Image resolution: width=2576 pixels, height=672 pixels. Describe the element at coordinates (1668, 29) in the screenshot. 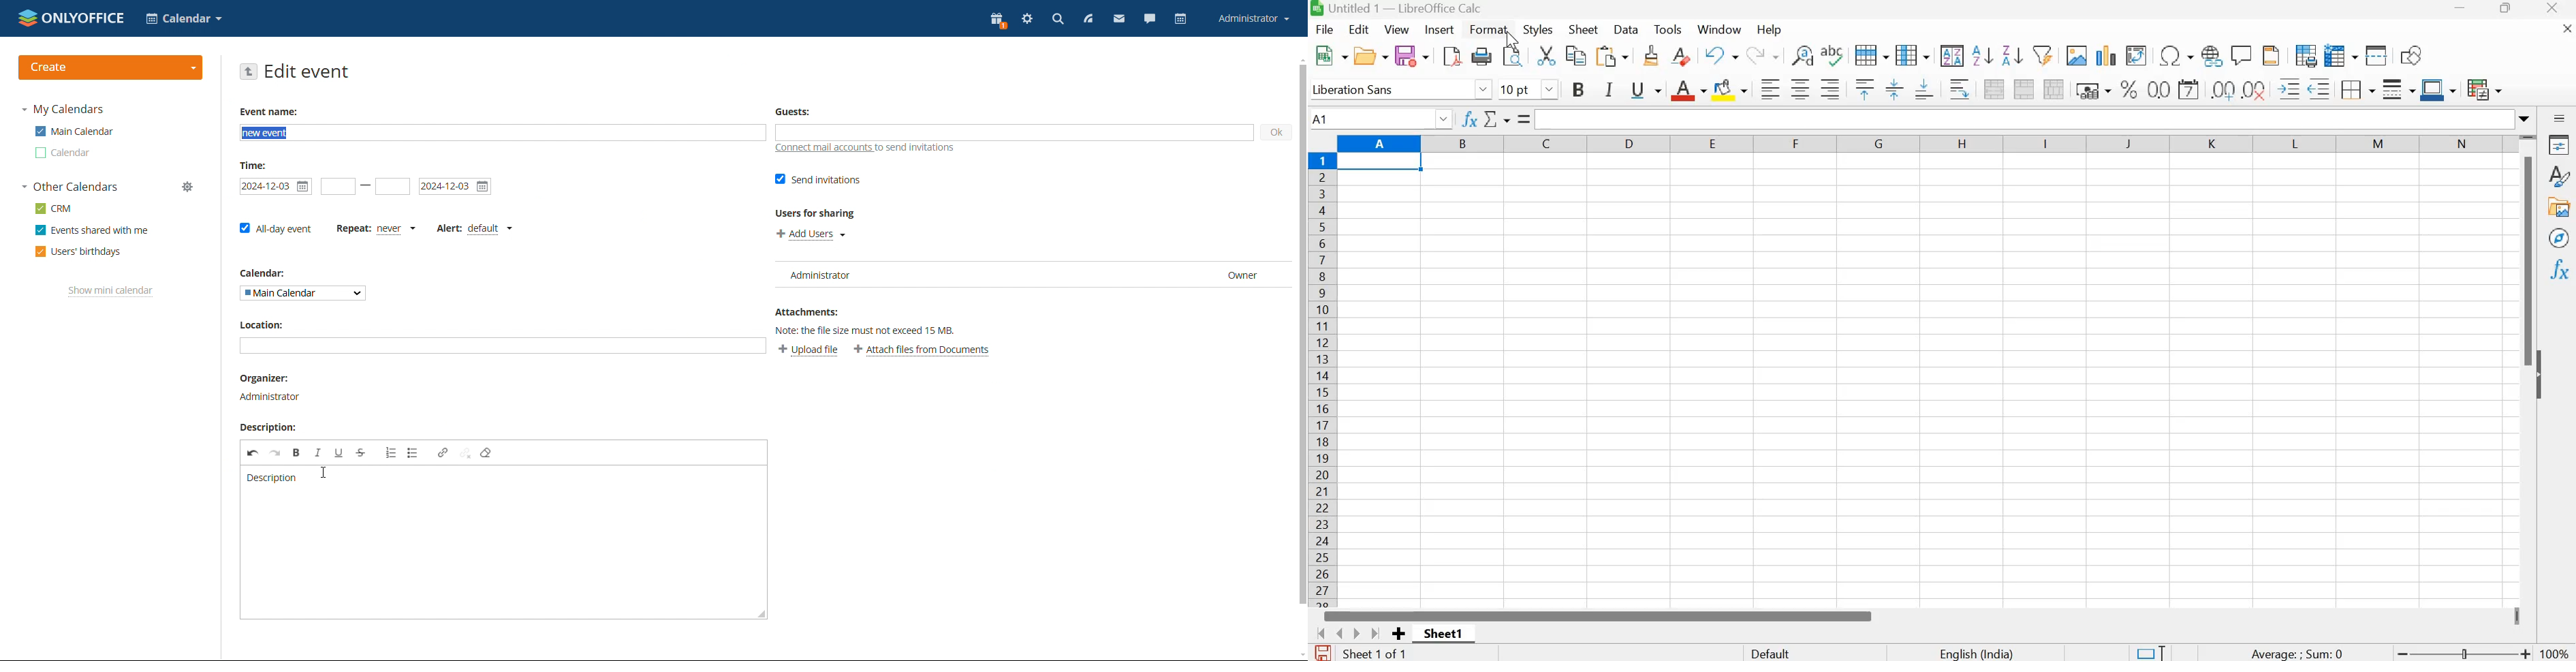

I see `Tools` at that location.